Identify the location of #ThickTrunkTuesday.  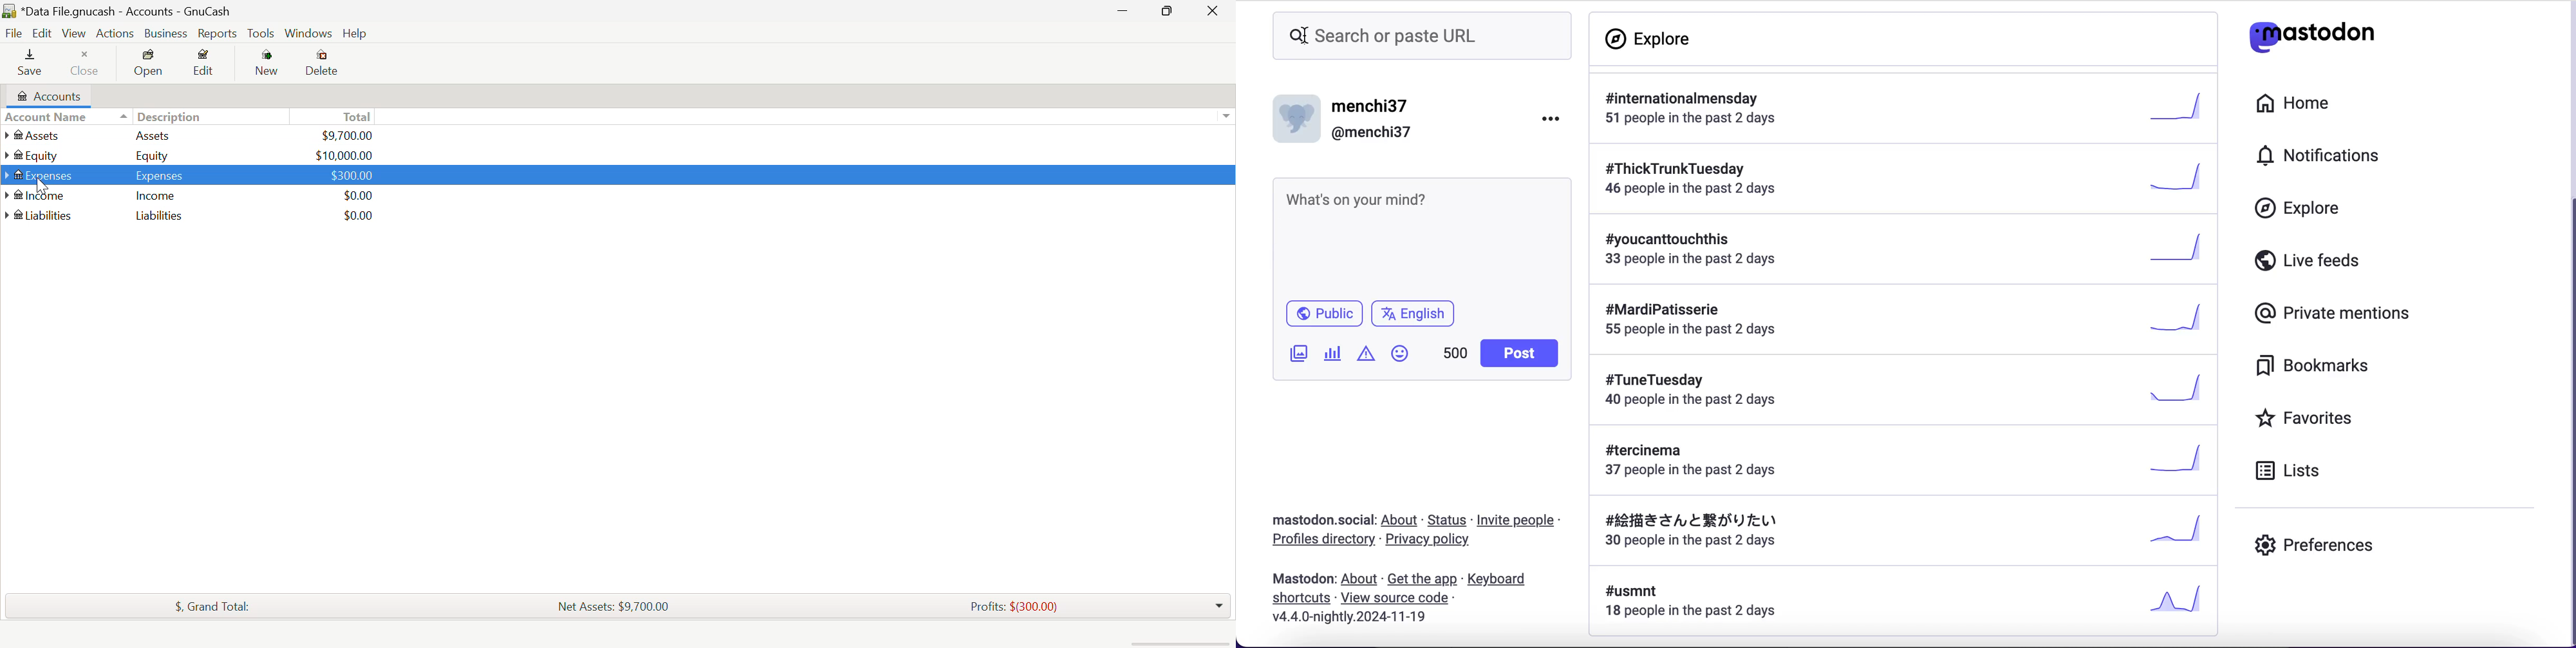
(1907, 182).